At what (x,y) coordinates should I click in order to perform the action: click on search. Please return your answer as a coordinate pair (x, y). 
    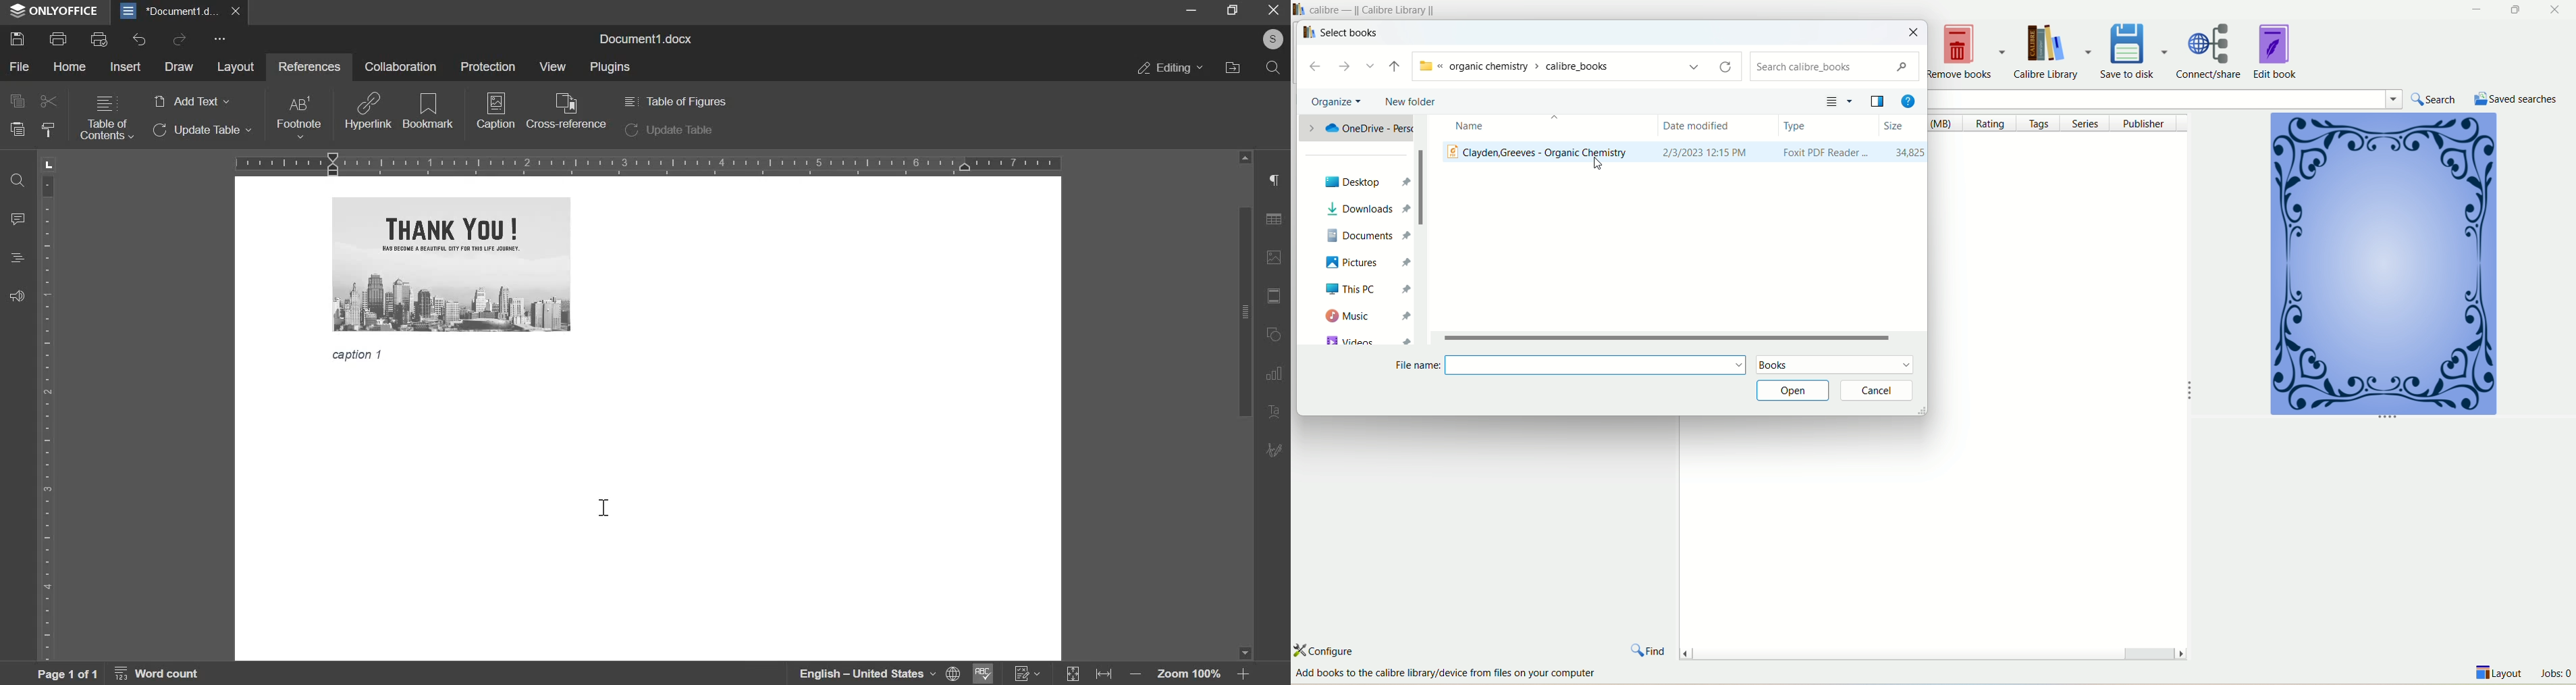
    Looking at the image, I should click on (2196, 98).